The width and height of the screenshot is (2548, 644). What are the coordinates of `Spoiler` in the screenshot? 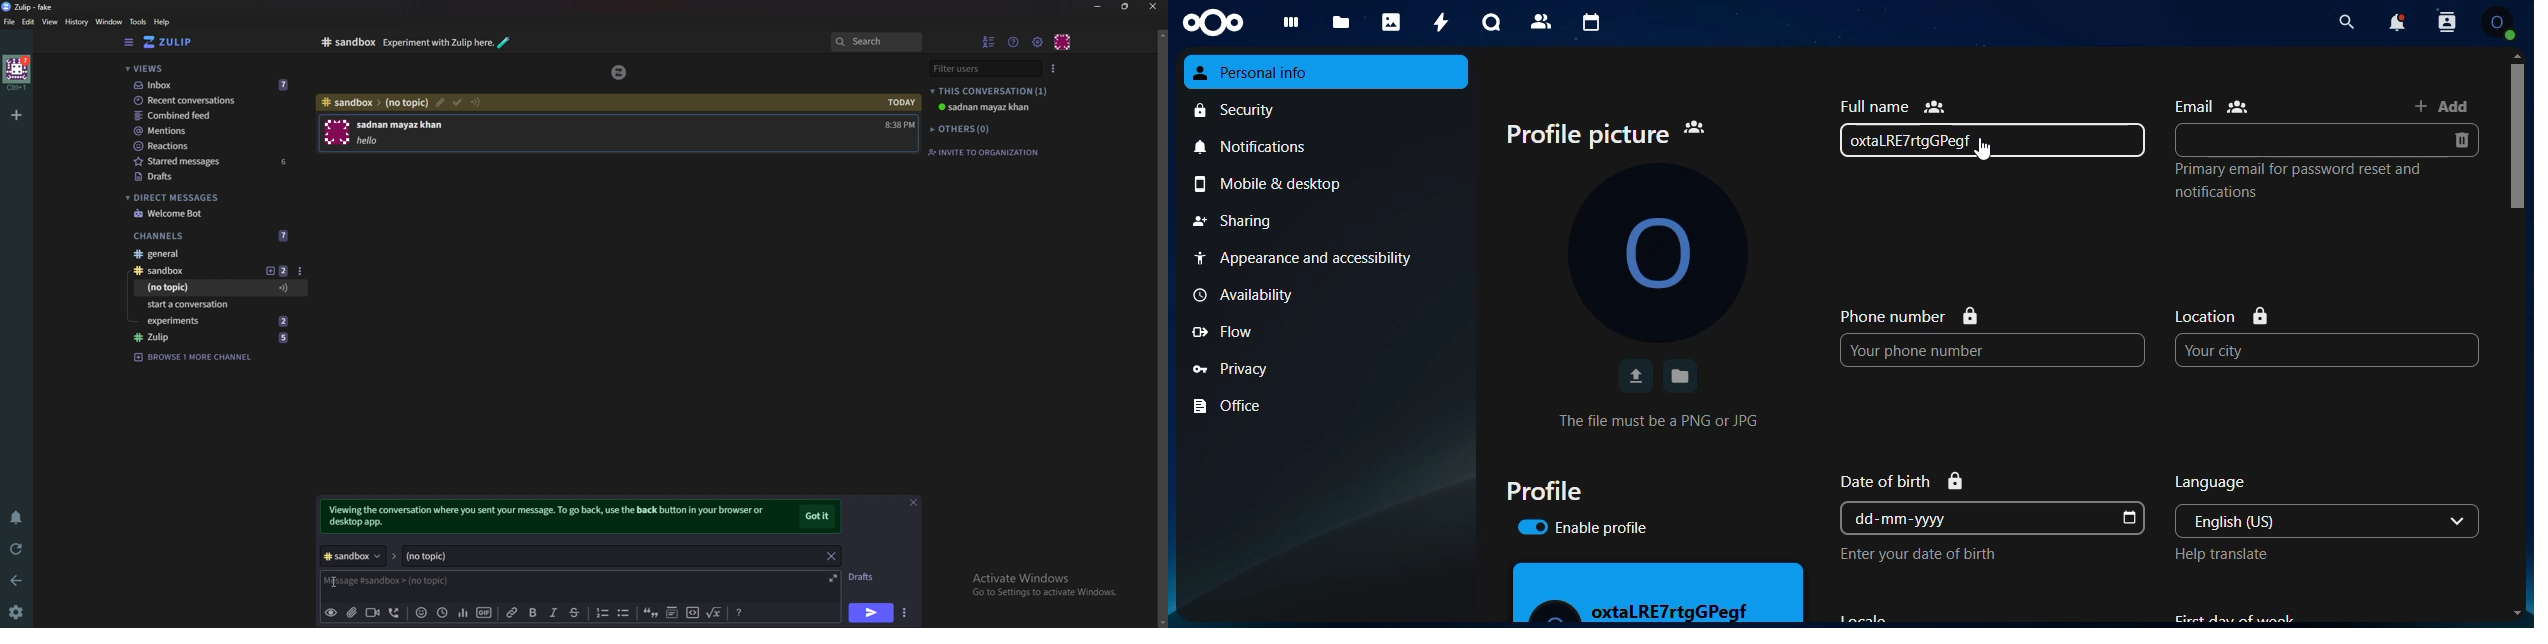 It's located at (672, 613).